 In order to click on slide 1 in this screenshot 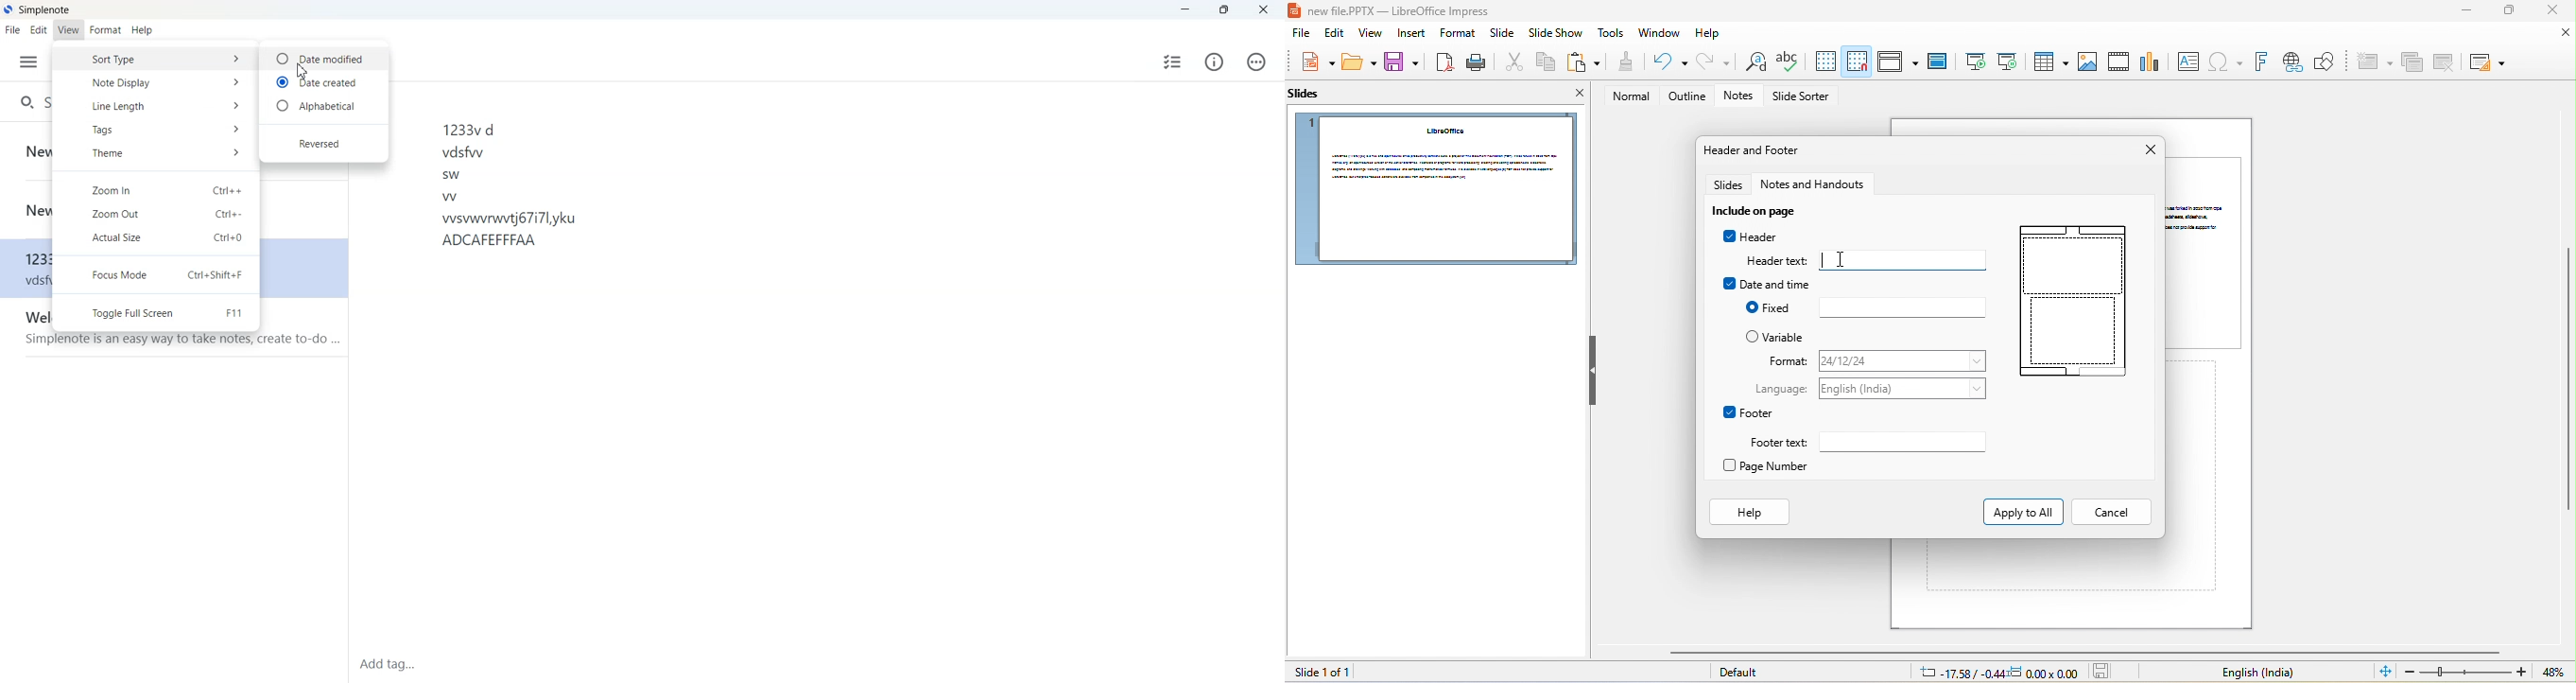, I will do `click(1434, 189)`.